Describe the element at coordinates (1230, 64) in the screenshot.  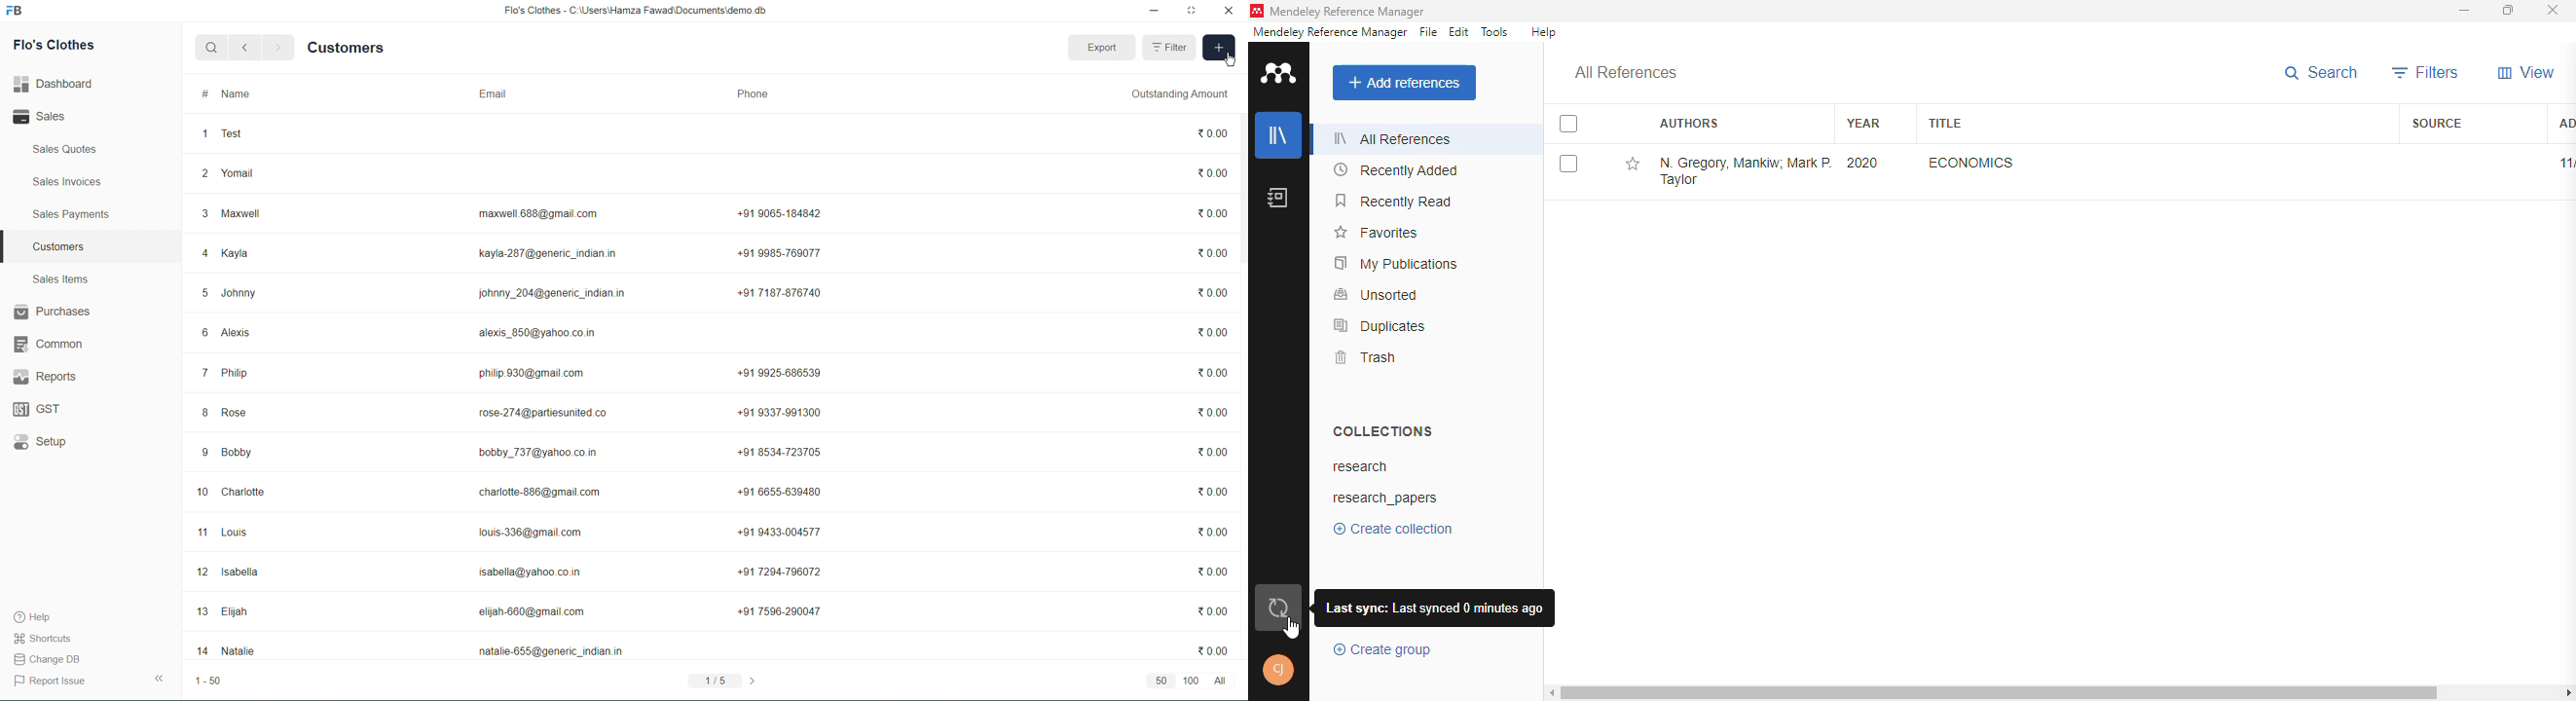
I see `cursor` at that location.